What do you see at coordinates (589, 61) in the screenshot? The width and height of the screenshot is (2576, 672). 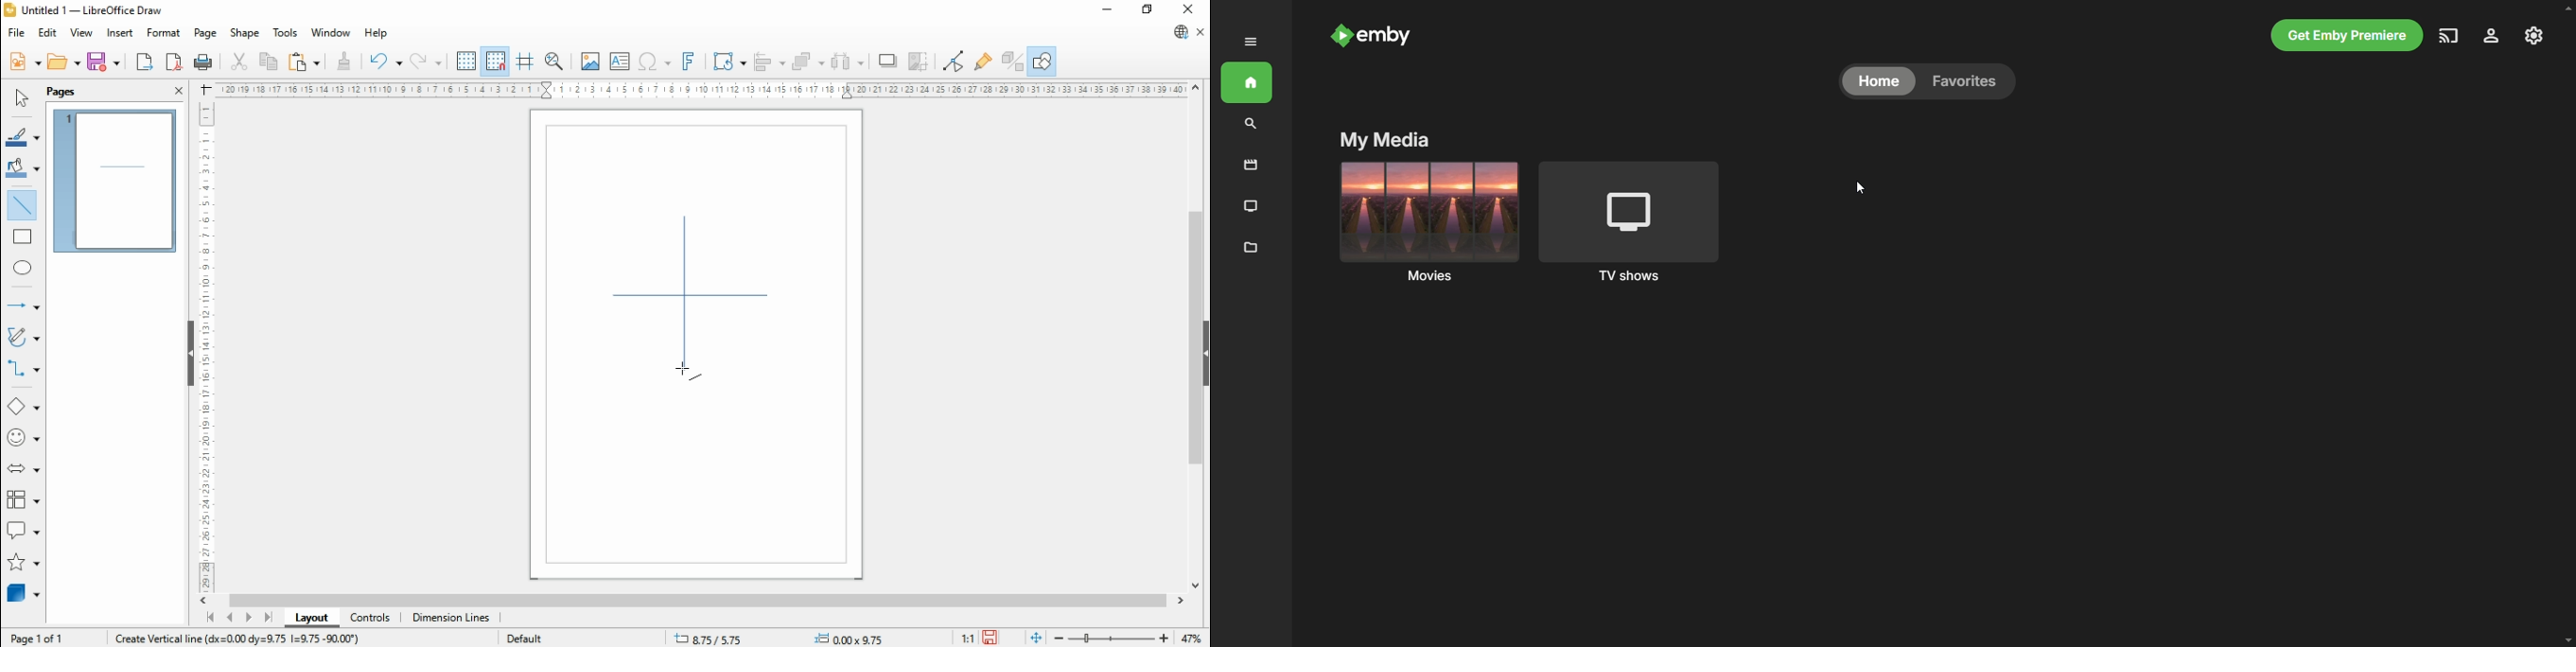 I see `insert image` at bounding box center [589, 61].